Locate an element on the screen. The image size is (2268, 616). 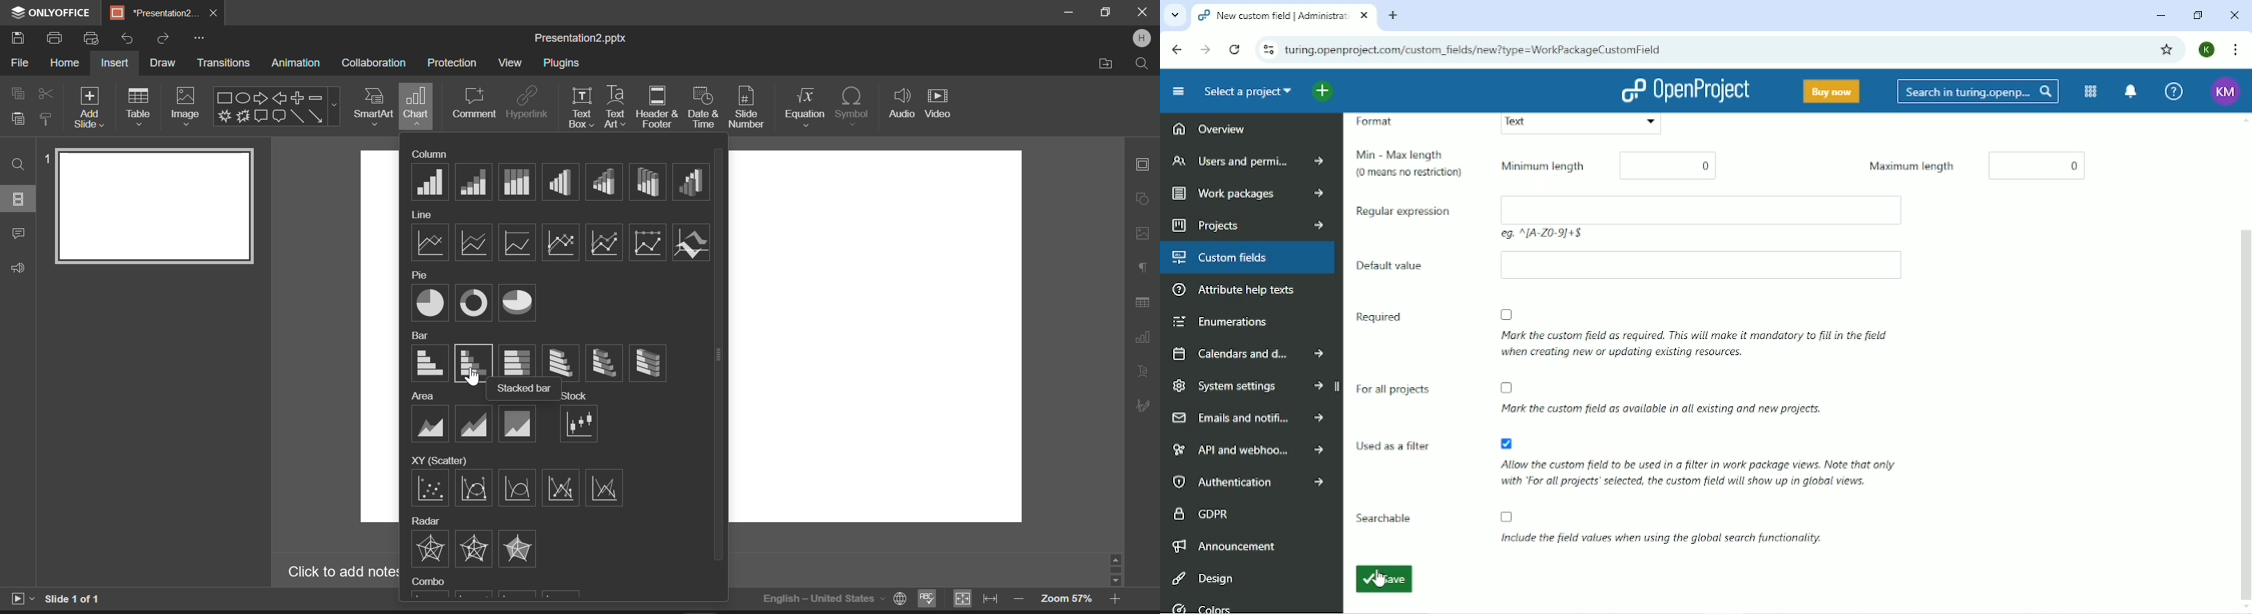
Radar is located at coordinates (427, 520).